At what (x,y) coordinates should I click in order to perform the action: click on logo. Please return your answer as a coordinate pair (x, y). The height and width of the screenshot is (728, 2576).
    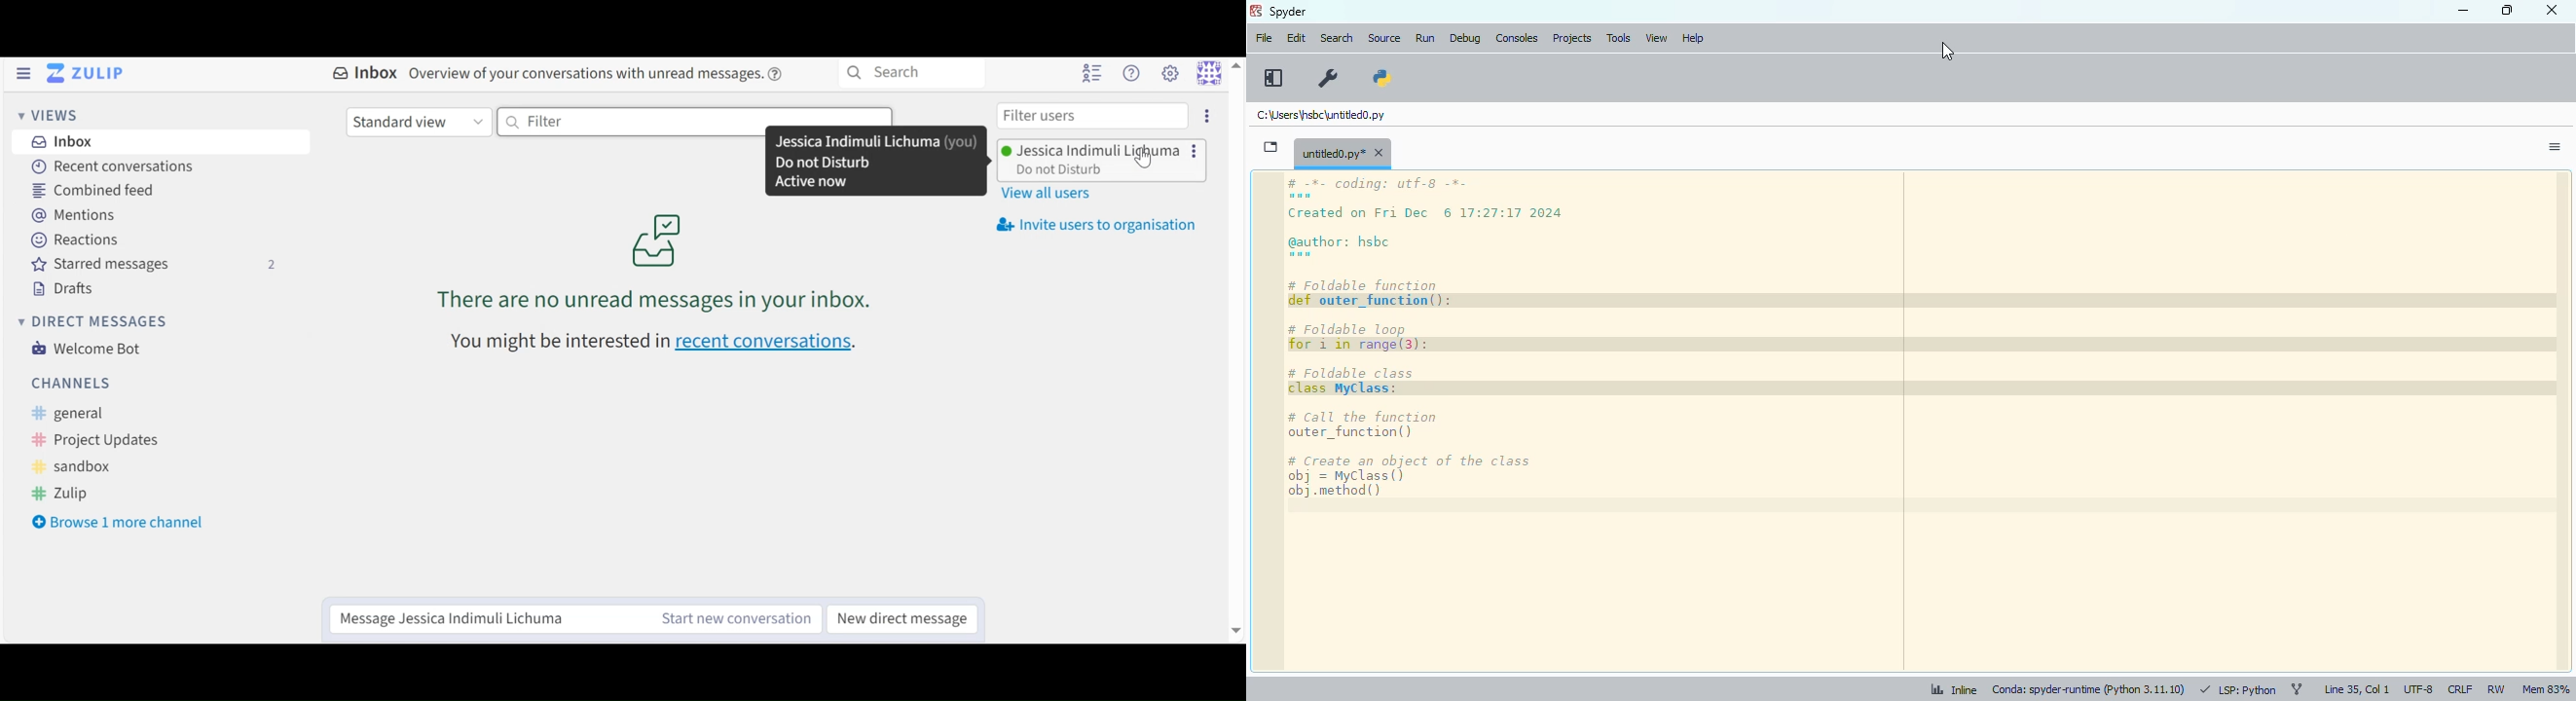
    Looking at the image, I should click on (1256, 11).